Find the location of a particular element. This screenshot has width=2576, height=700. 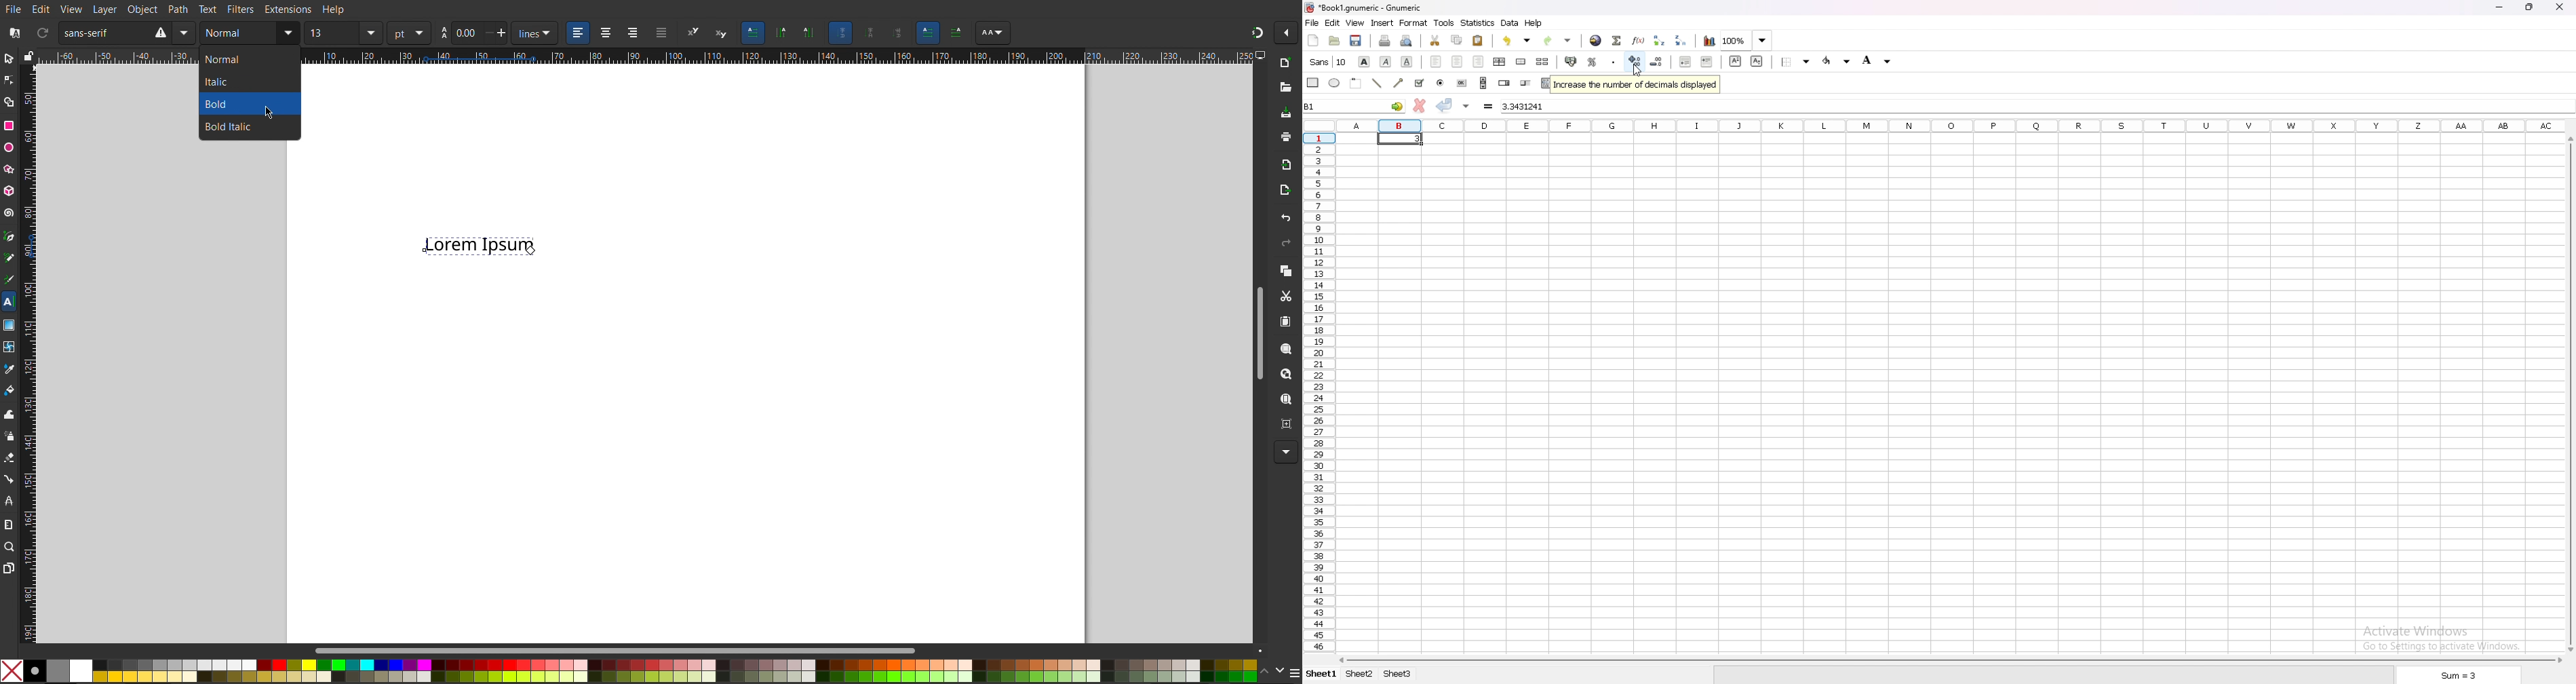

subscript is located at coordinates (722, 33).